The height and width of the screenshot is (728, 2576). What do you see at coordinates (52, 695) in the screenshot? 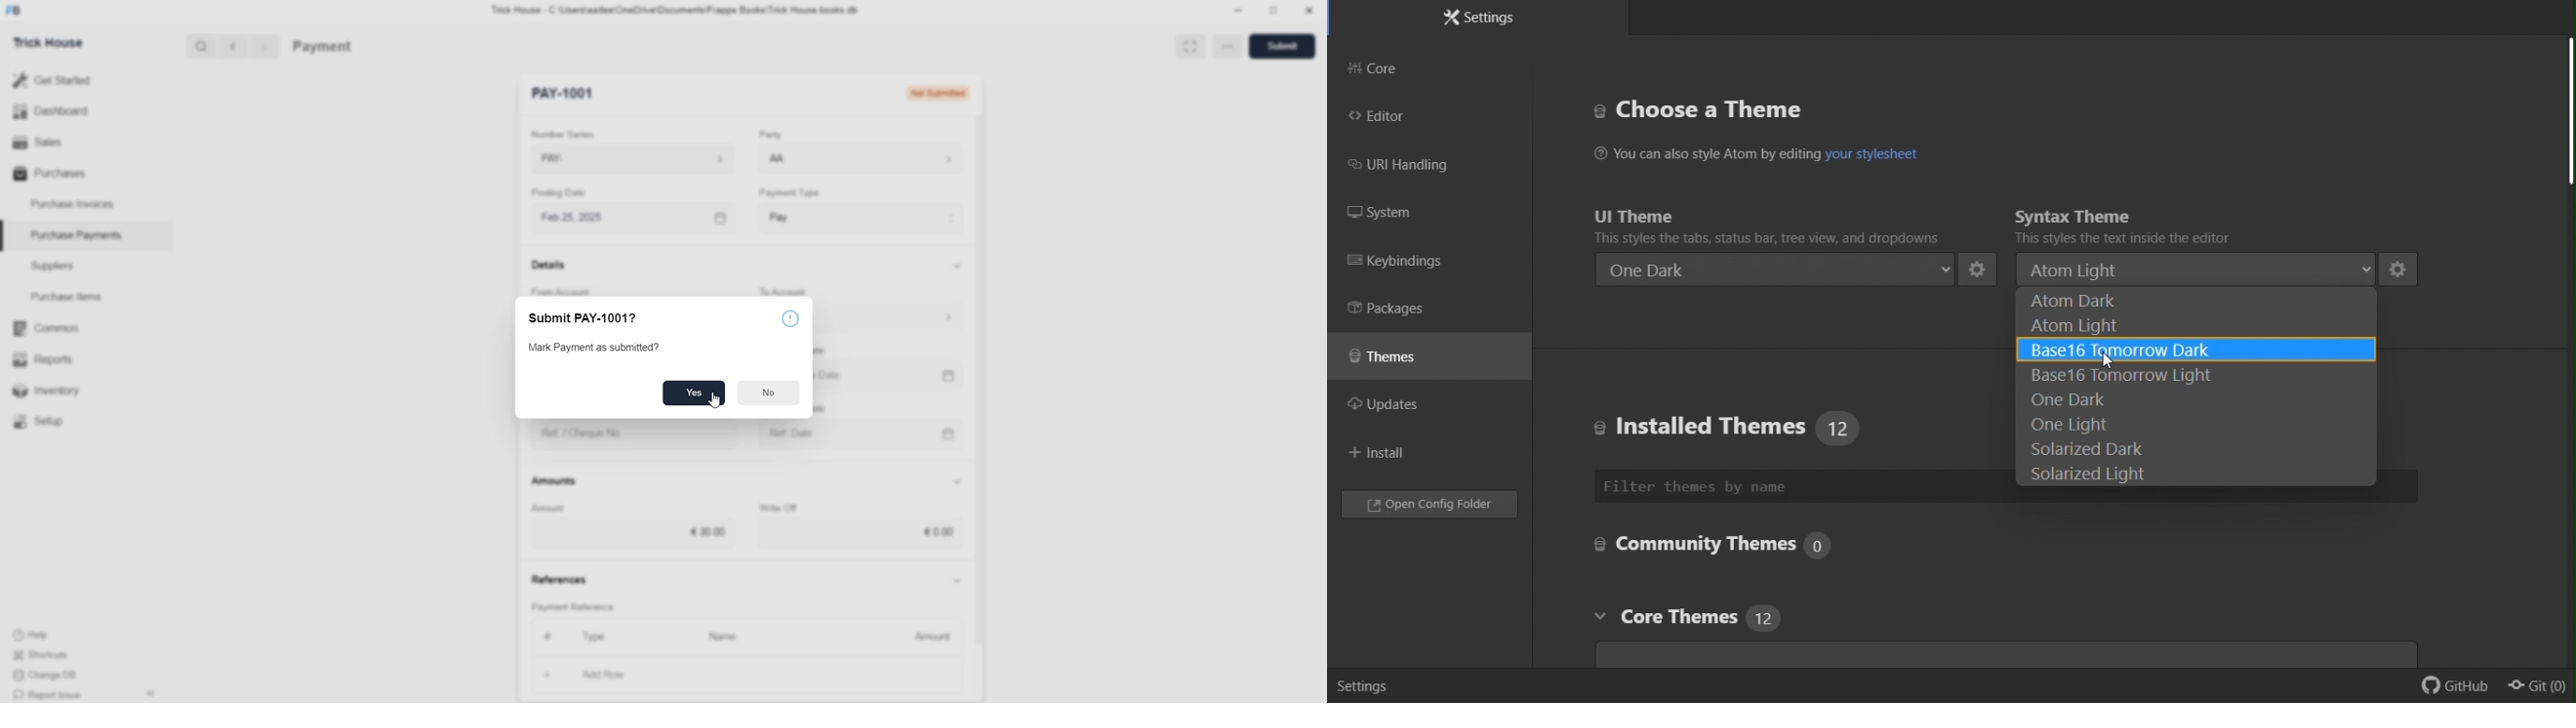
I see `Report Issue` at bounding box center [52, 695].